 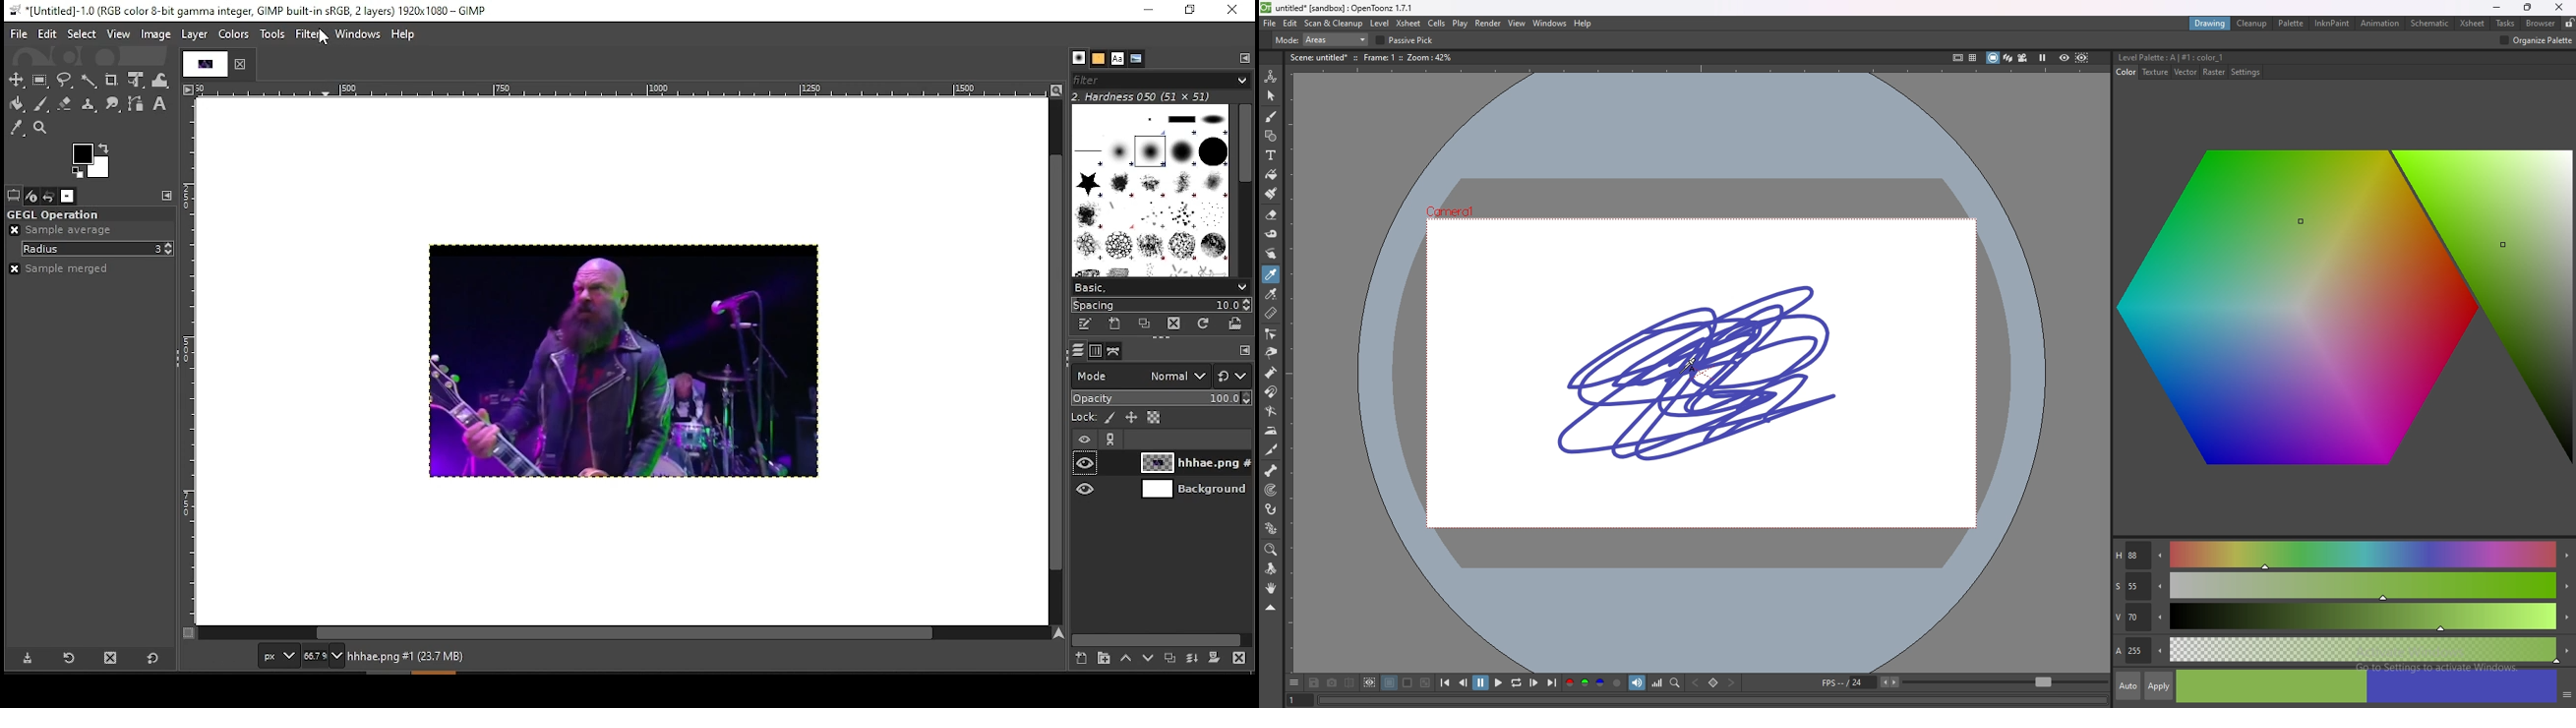 I want to click on scan and cleanup, so click(x=1334, y=23).